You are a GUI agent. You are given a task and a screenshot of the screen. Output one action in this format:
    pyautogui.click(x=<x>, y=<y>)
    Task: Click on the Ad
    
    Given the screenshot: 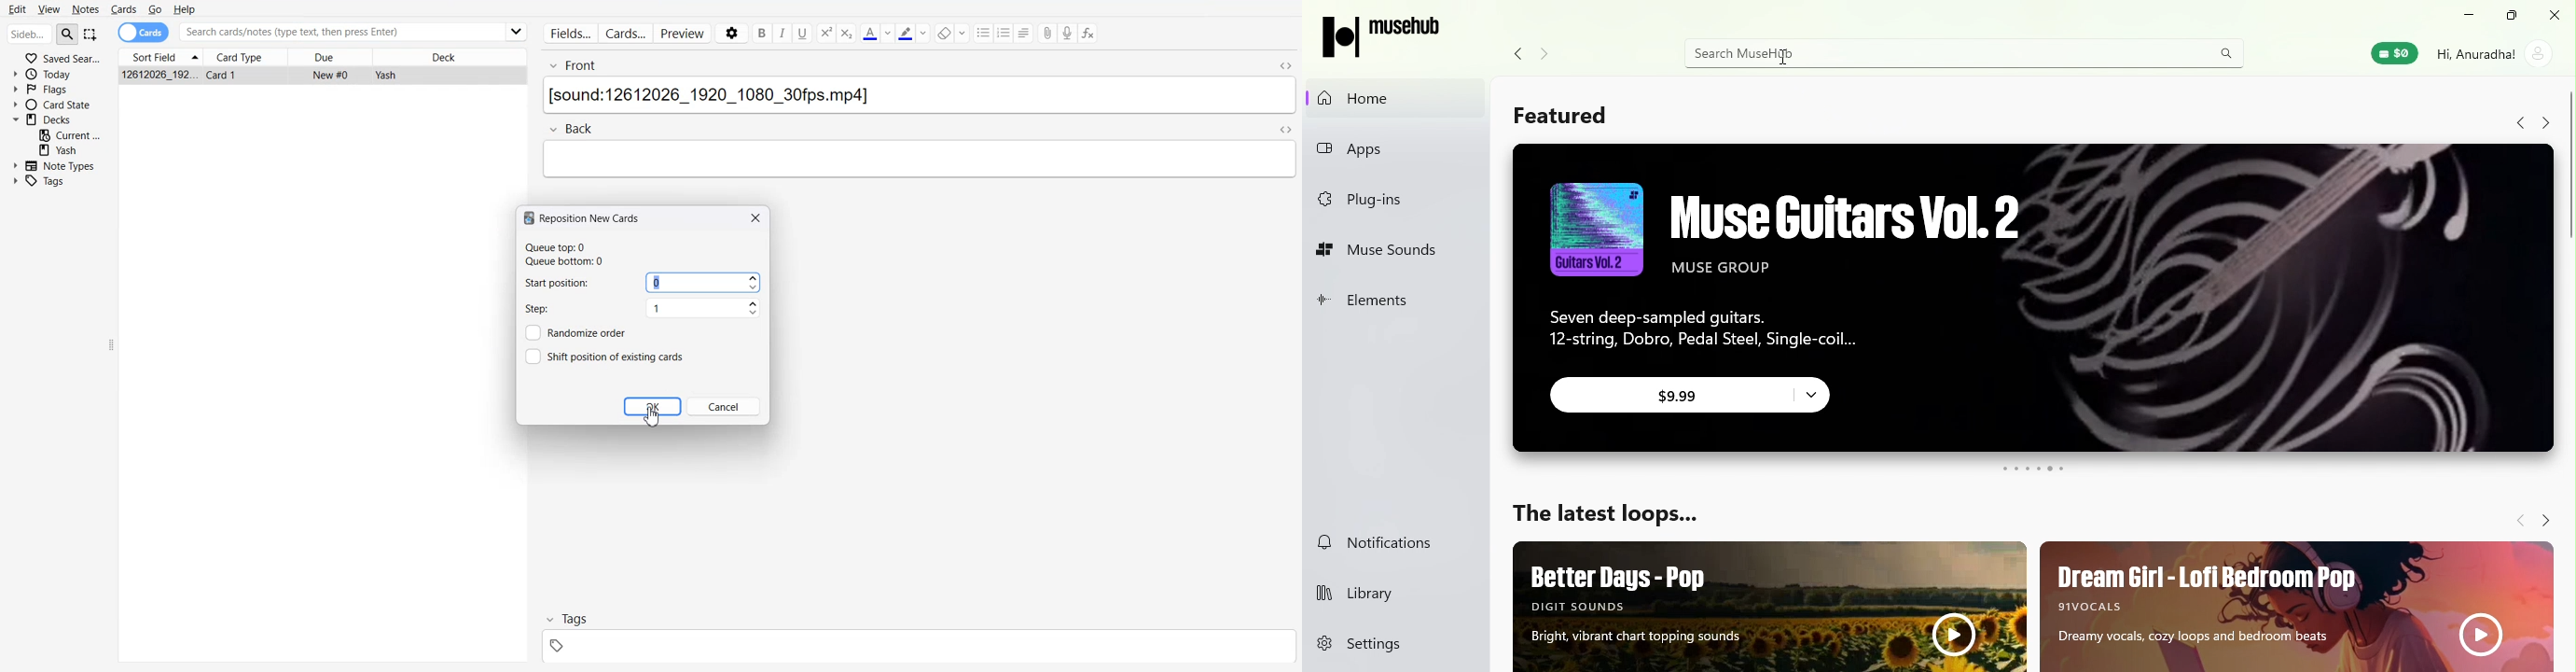 What is the action you would take?
    pyautogui.click(x=2294, y=604)
    